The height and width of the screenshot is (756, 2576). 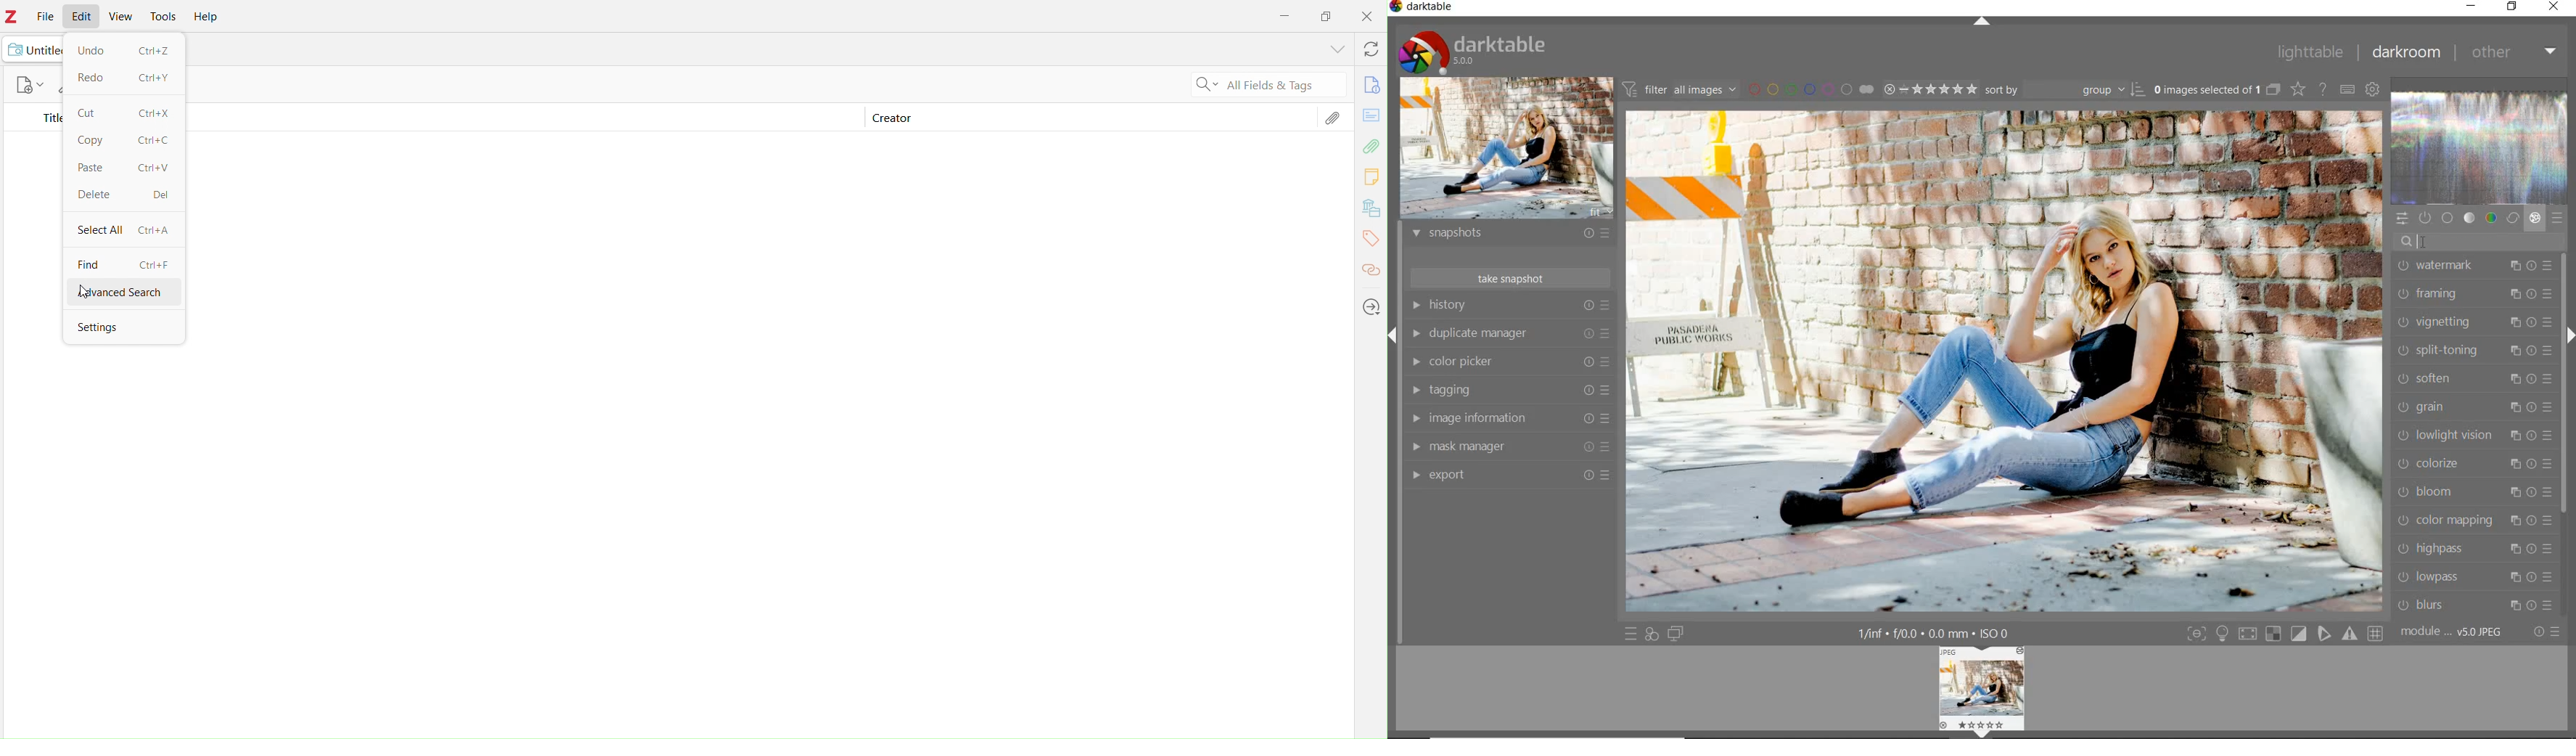 I want to click on Delete, so click(x=120, y=196).